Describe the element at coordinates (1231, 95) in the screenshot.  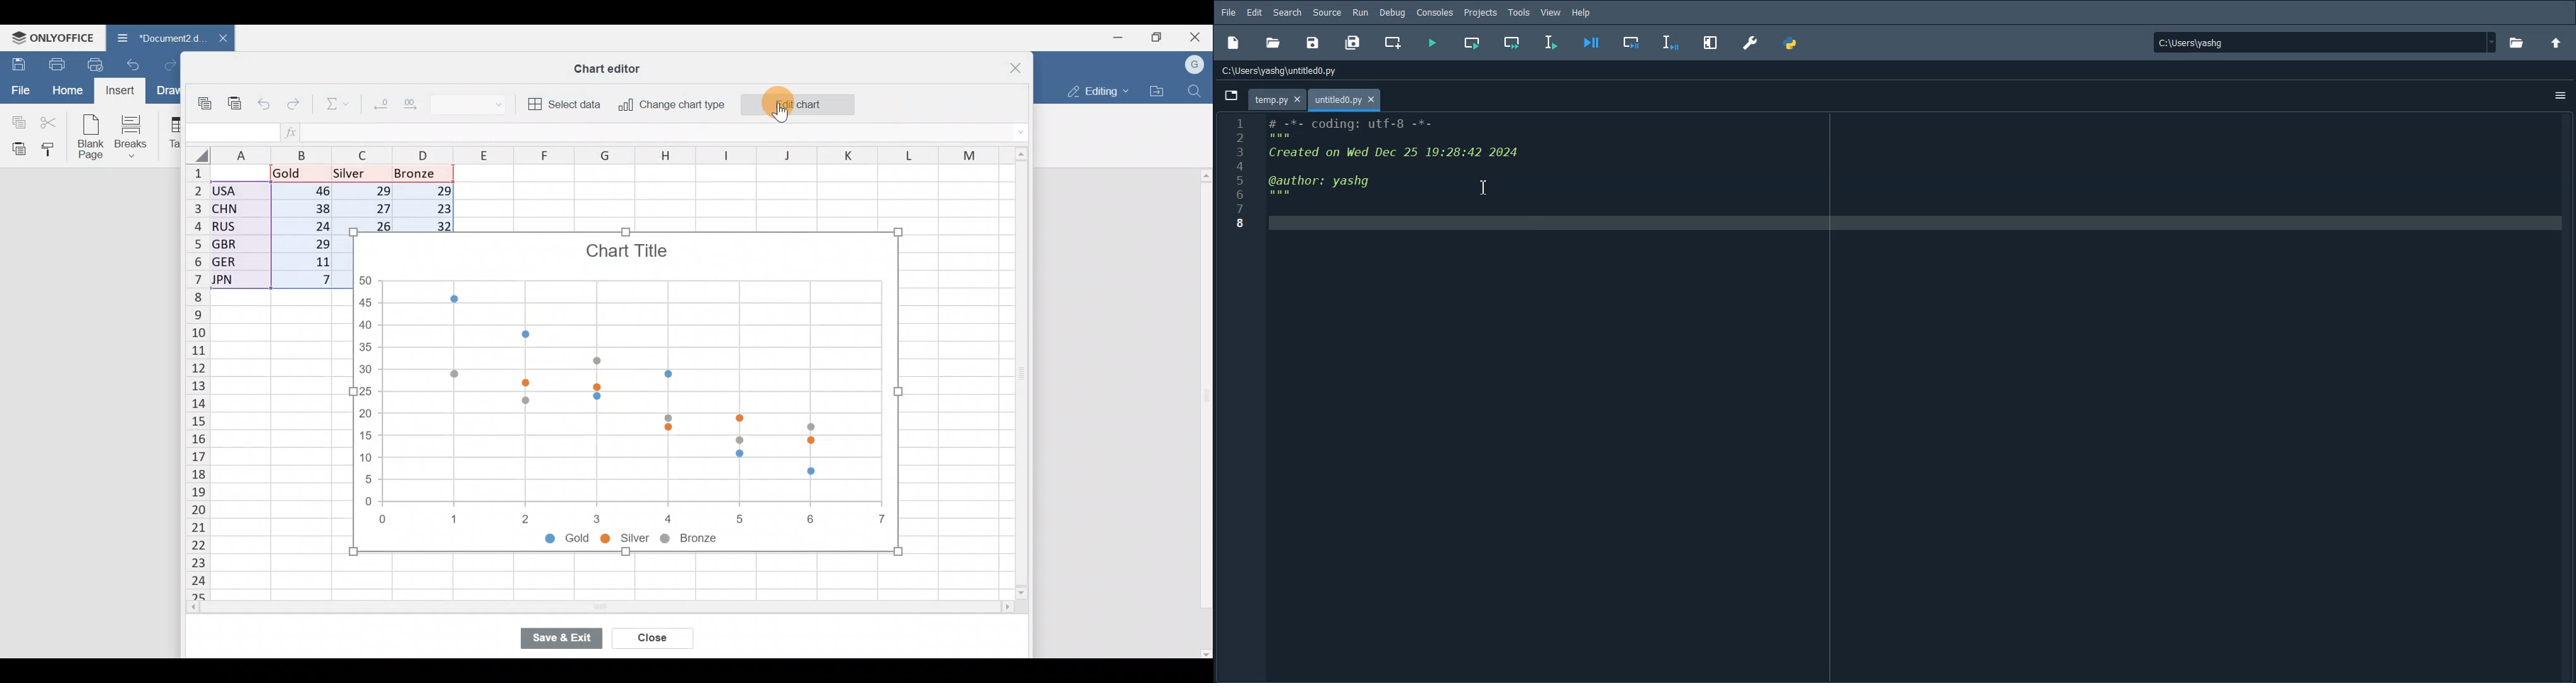
I see `Browse Tab` at that location.